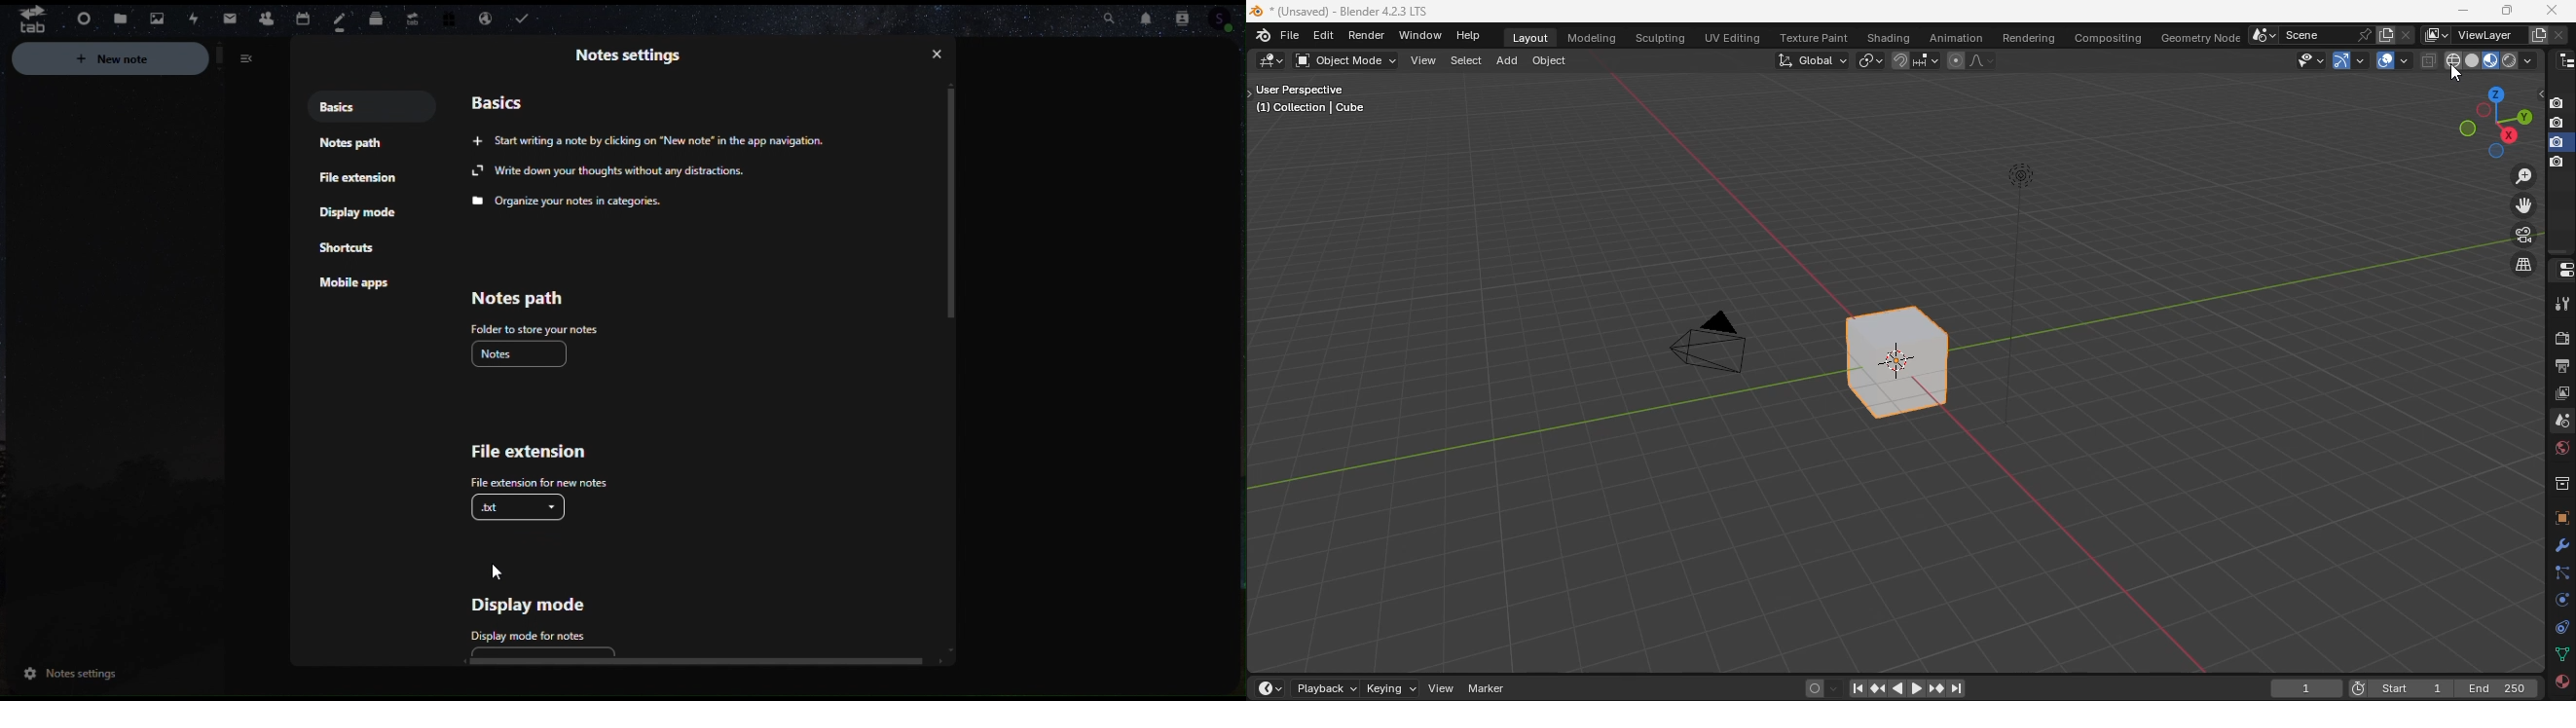 The width and height of the screenshot is (2576, 728). What do you see at coordinates (2264, 36) in the screenshot?
I see `drop down` at bounding box center [2264, 36].